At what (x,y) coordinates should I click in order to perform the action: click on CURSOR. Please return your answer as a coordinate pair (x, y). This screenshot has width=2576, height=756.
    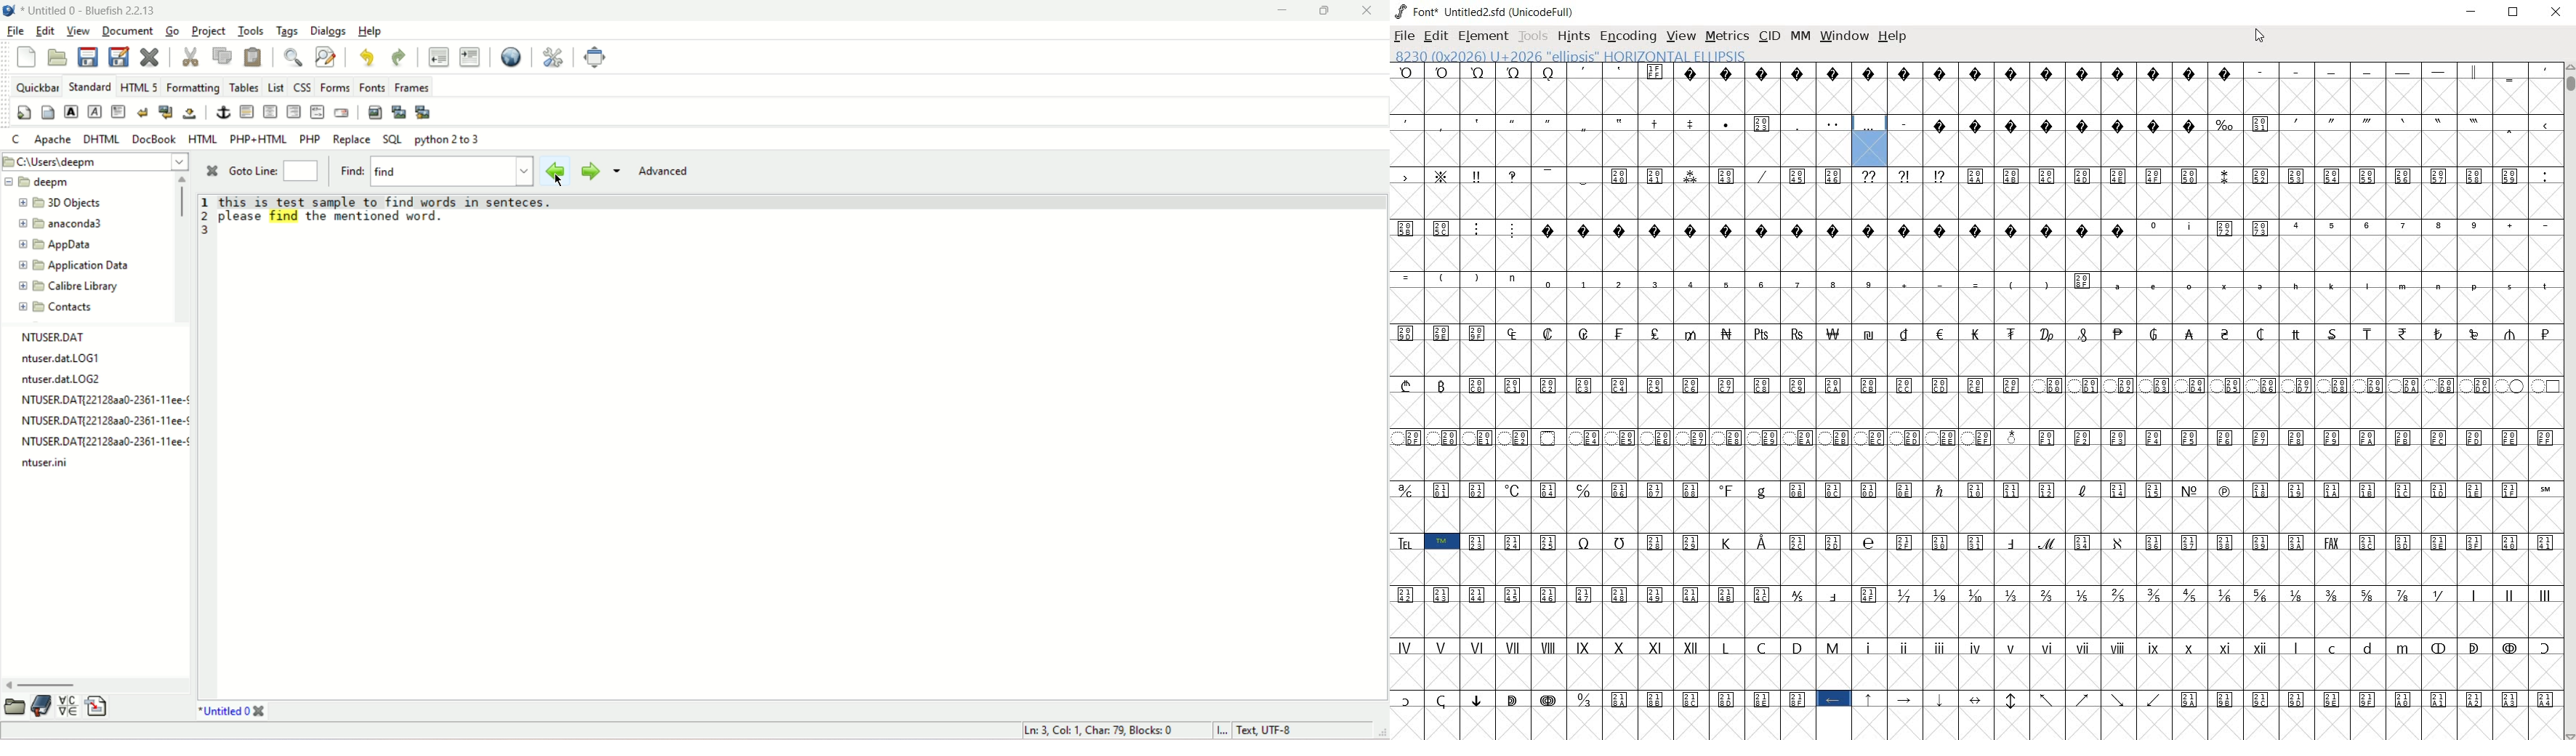
    Looking at the image, I should click on (2258, 36).